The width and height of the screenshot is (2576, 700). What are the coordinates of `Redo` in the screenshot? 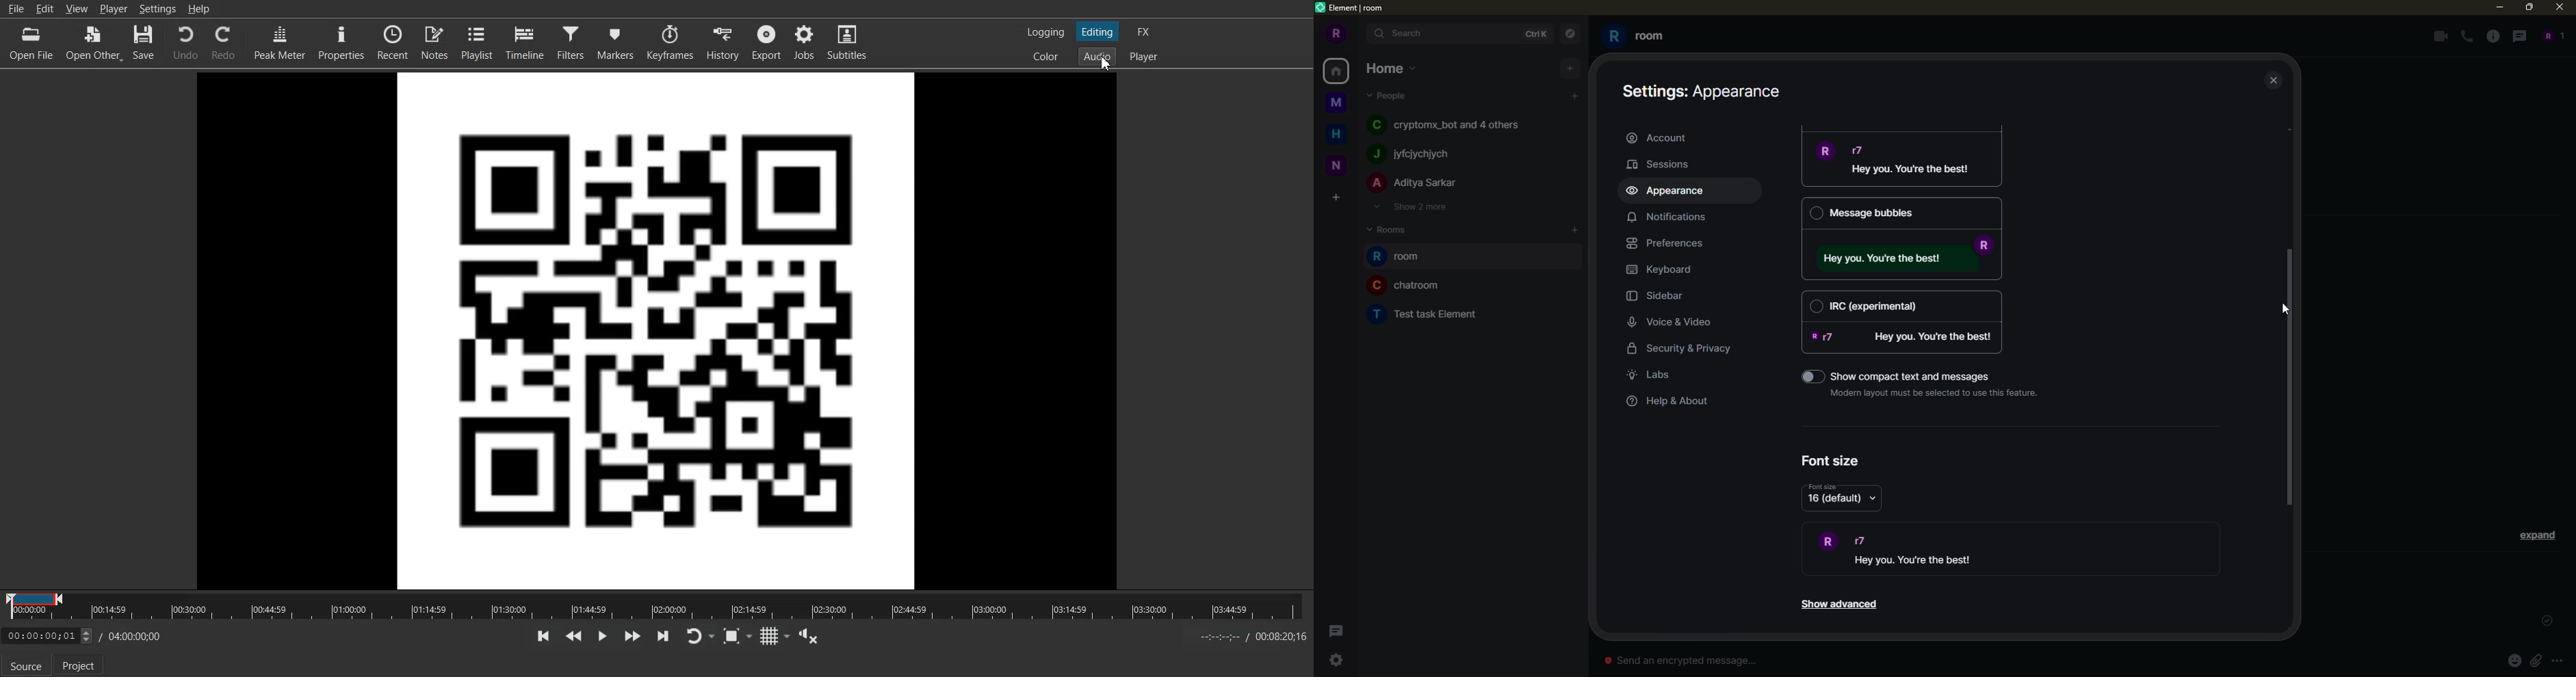 It's located at (226, 42).